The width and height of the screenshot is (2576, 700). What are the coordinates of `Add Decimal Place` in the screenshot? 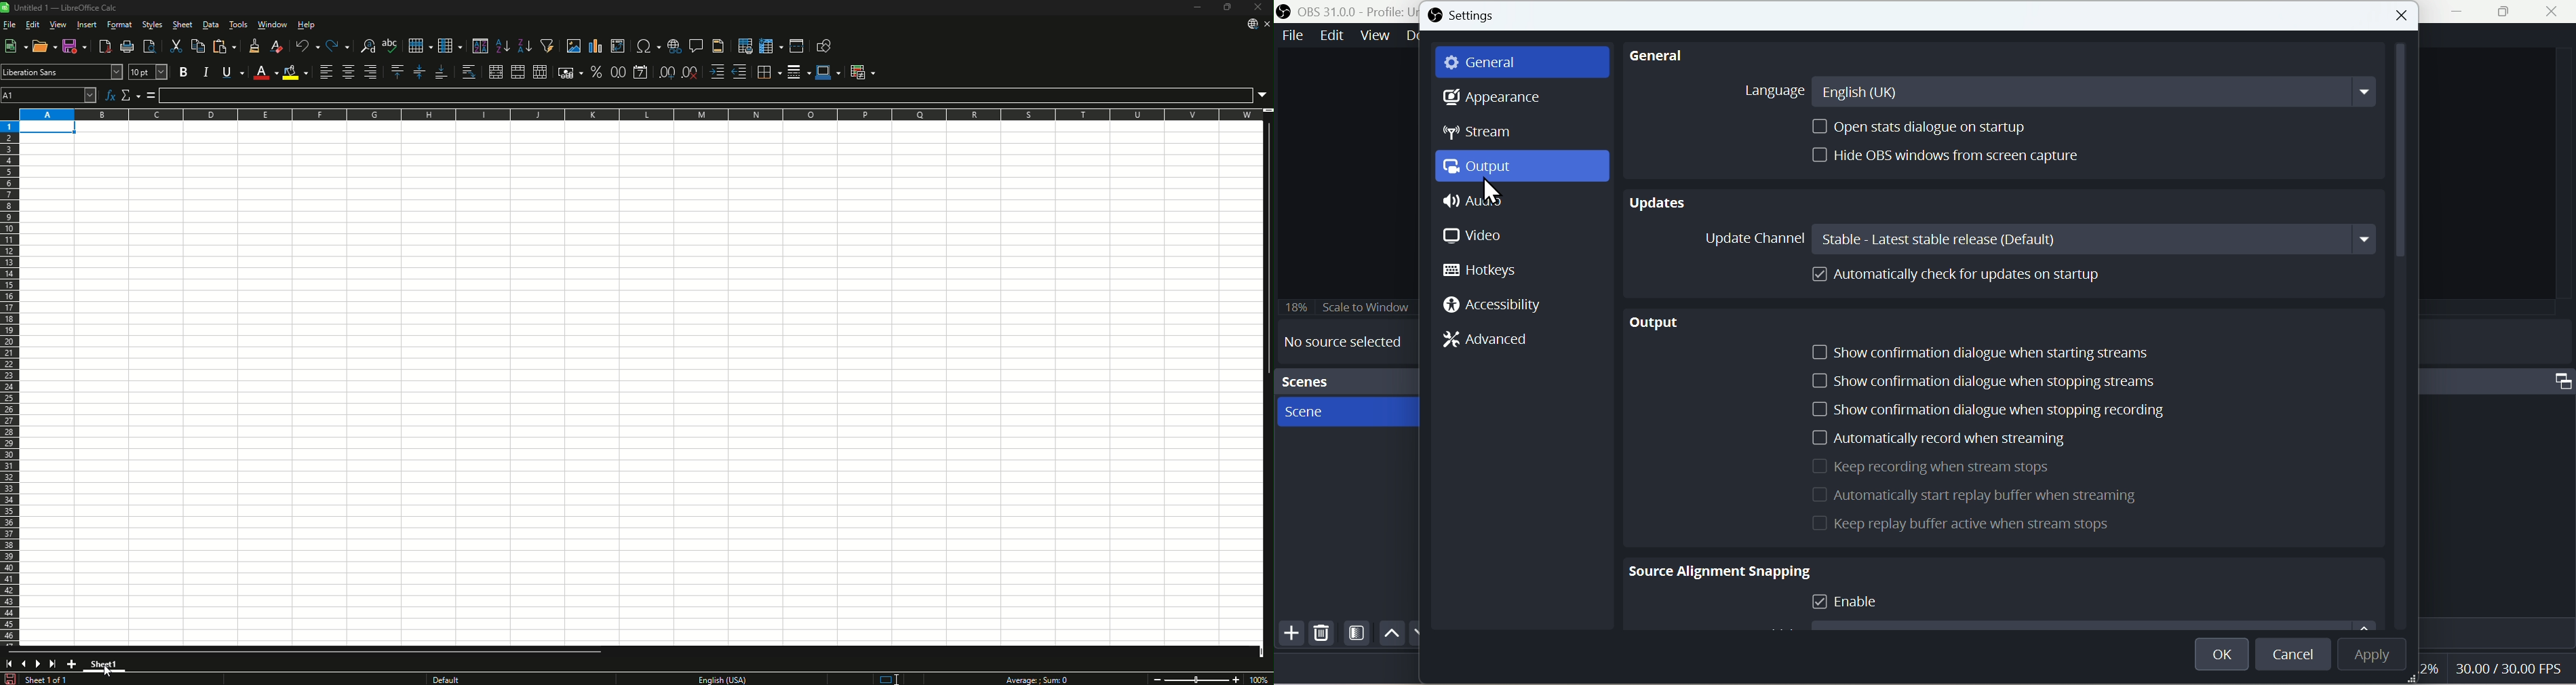 It's located at (666, 72).